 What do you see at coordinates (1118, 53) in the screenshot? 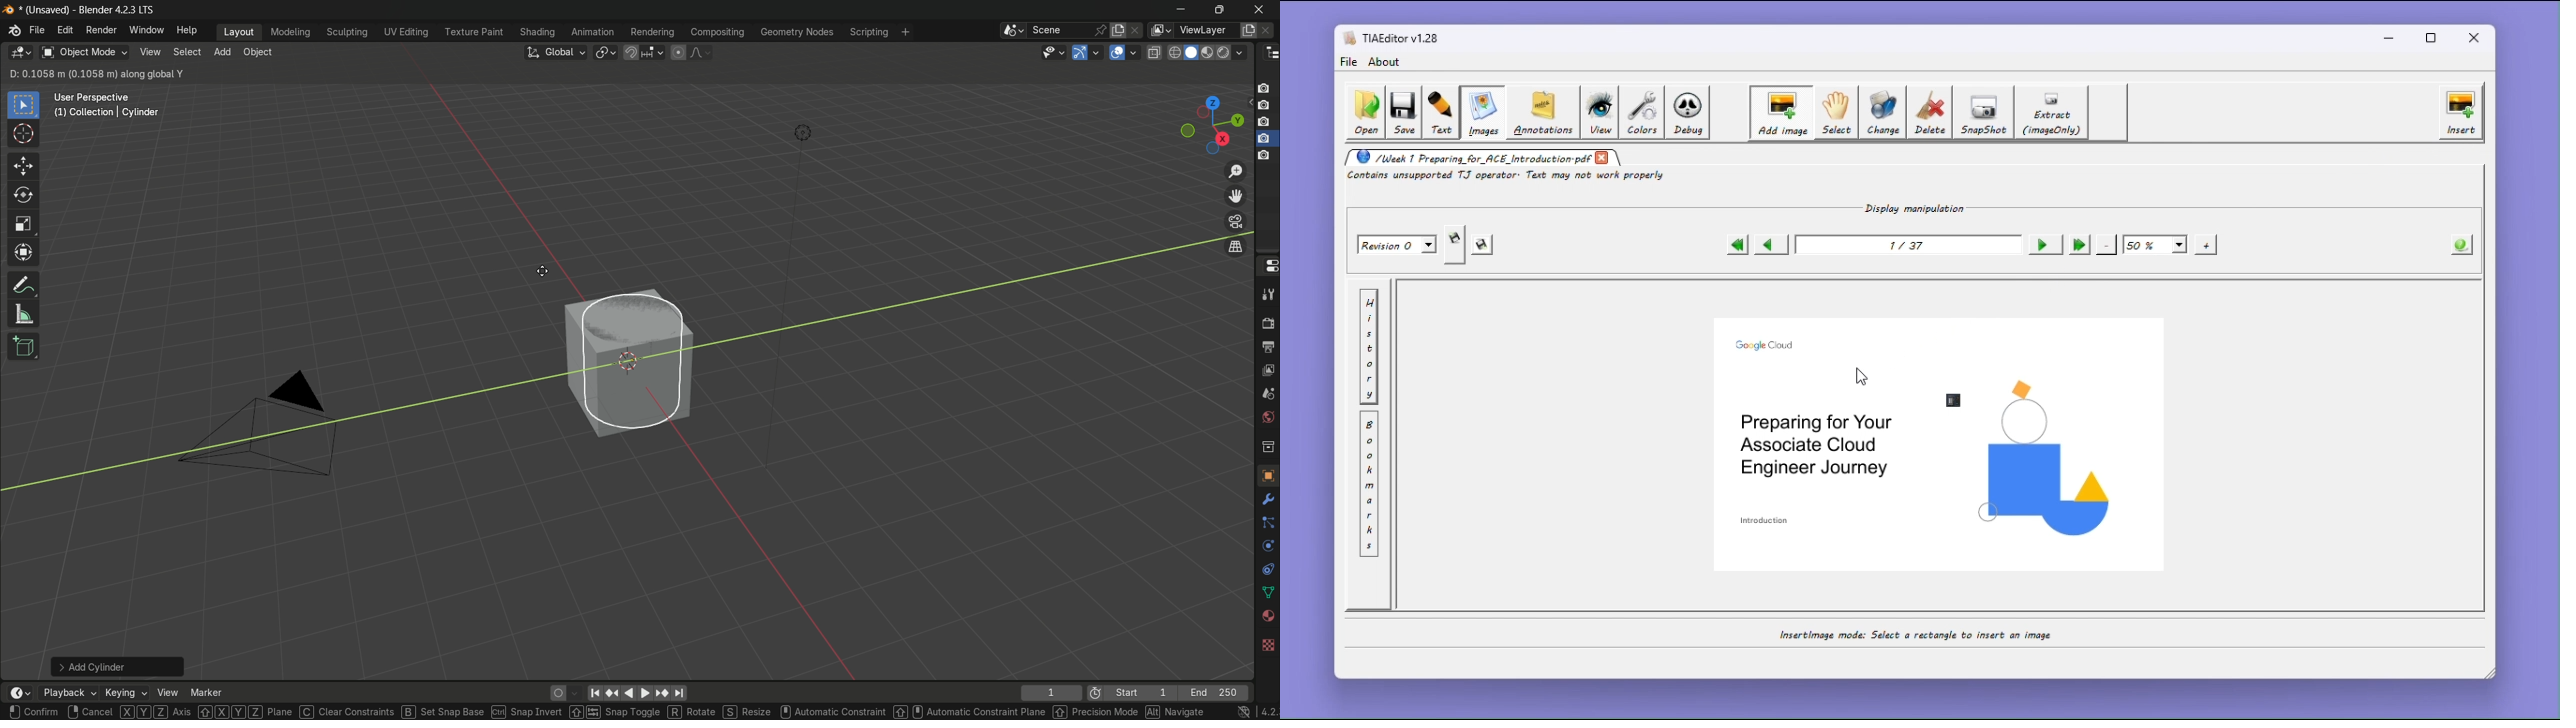
I see `show overlay` at bounding box center [1118, 53].